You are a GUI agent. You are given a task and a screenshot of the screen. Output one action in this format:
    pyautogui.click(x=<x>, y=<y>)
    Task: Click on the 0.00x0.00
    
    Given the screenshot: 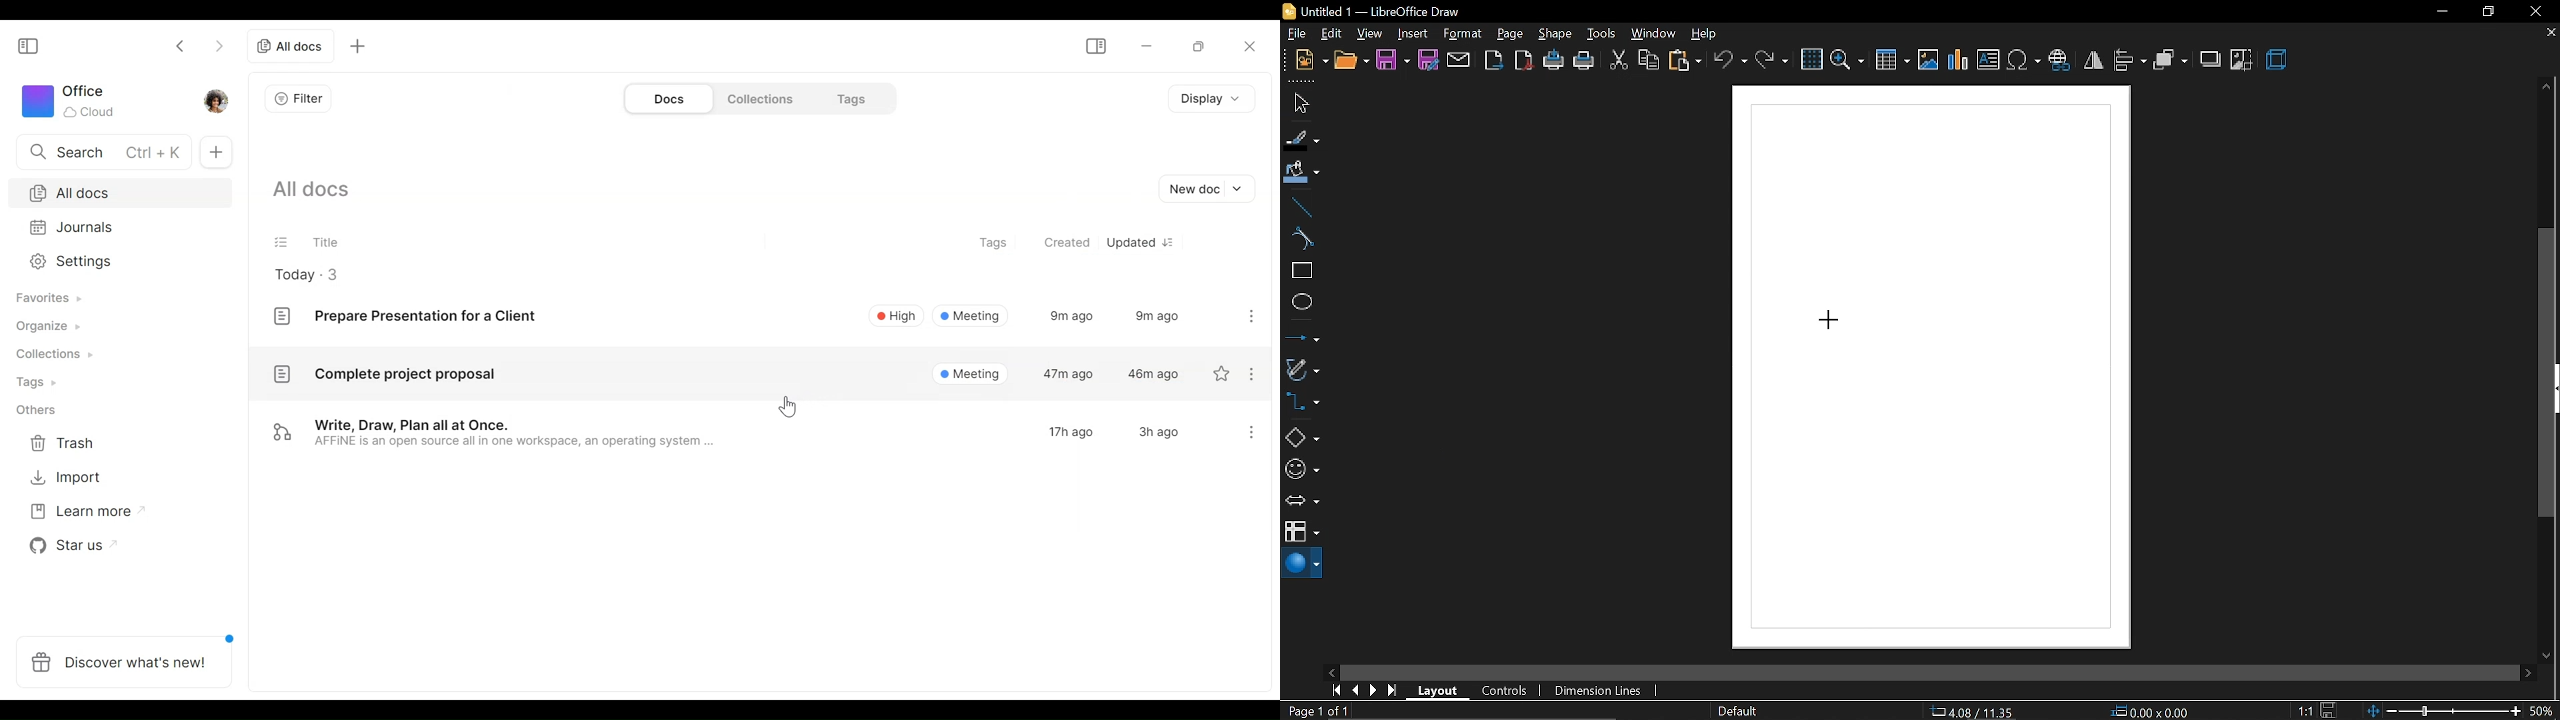 What is the action you would take?
    pyautogui.click(x=2154, y=712)
    